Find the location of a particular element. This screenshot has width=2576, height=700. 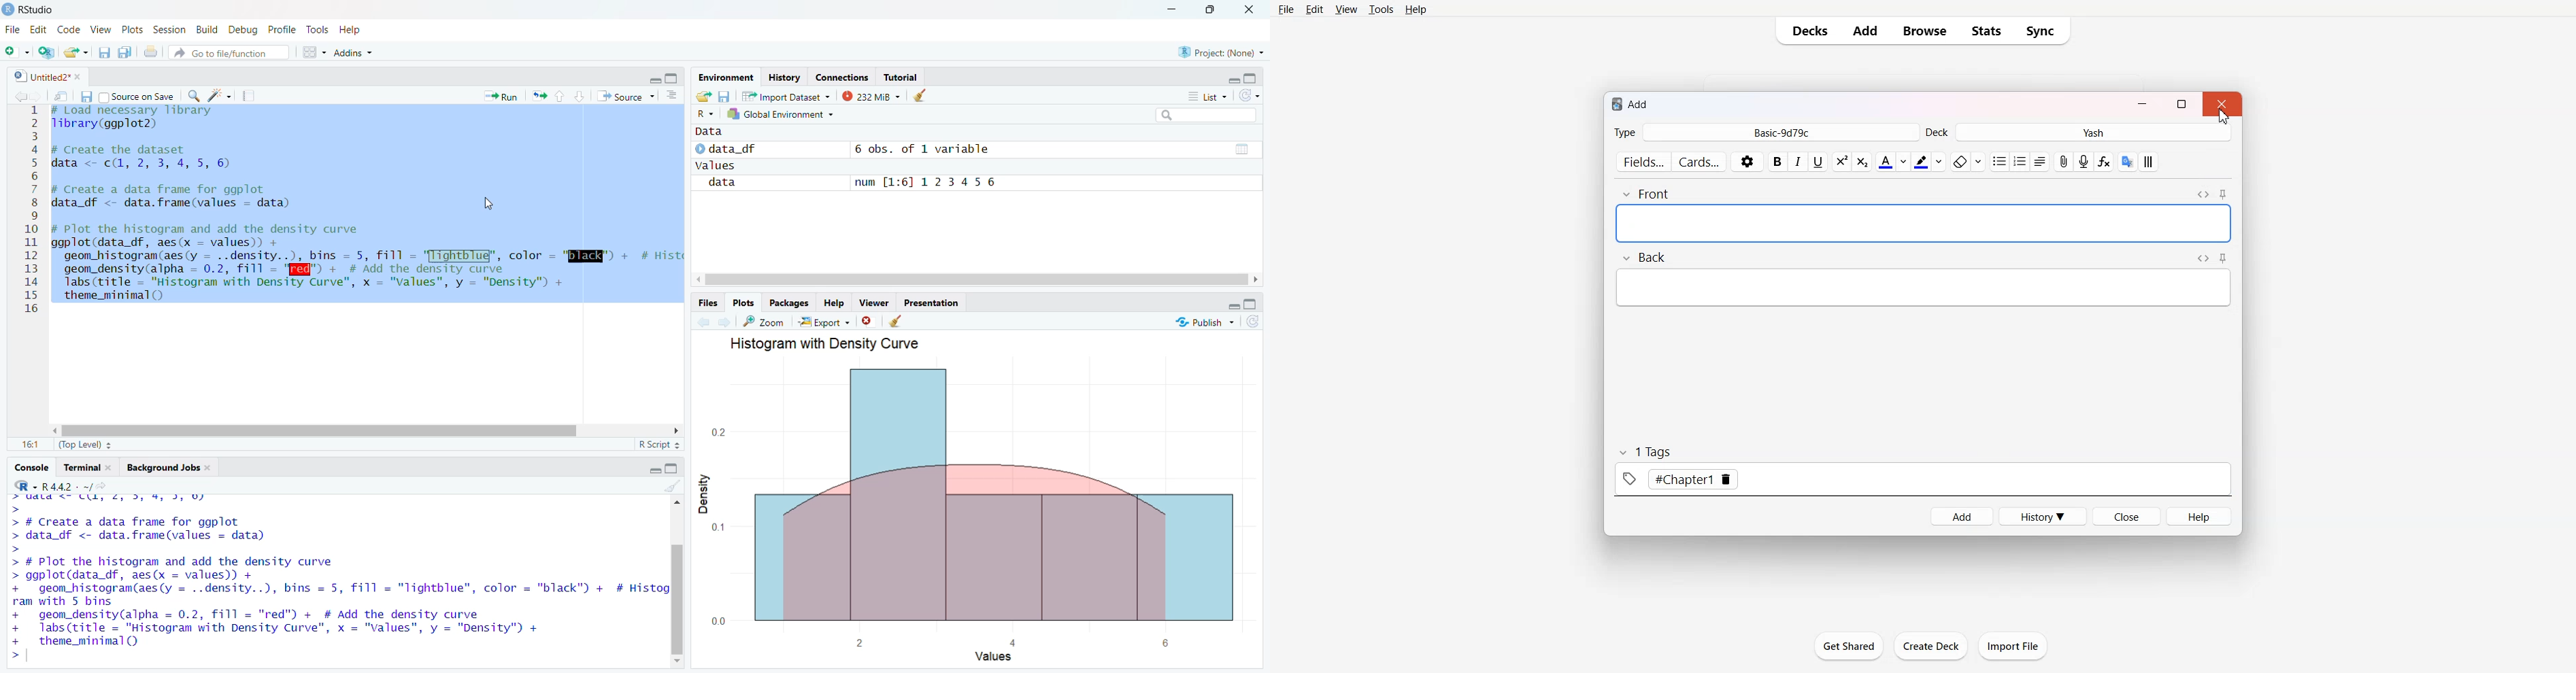

Deck Yash is located at coordinates (2079, 132).